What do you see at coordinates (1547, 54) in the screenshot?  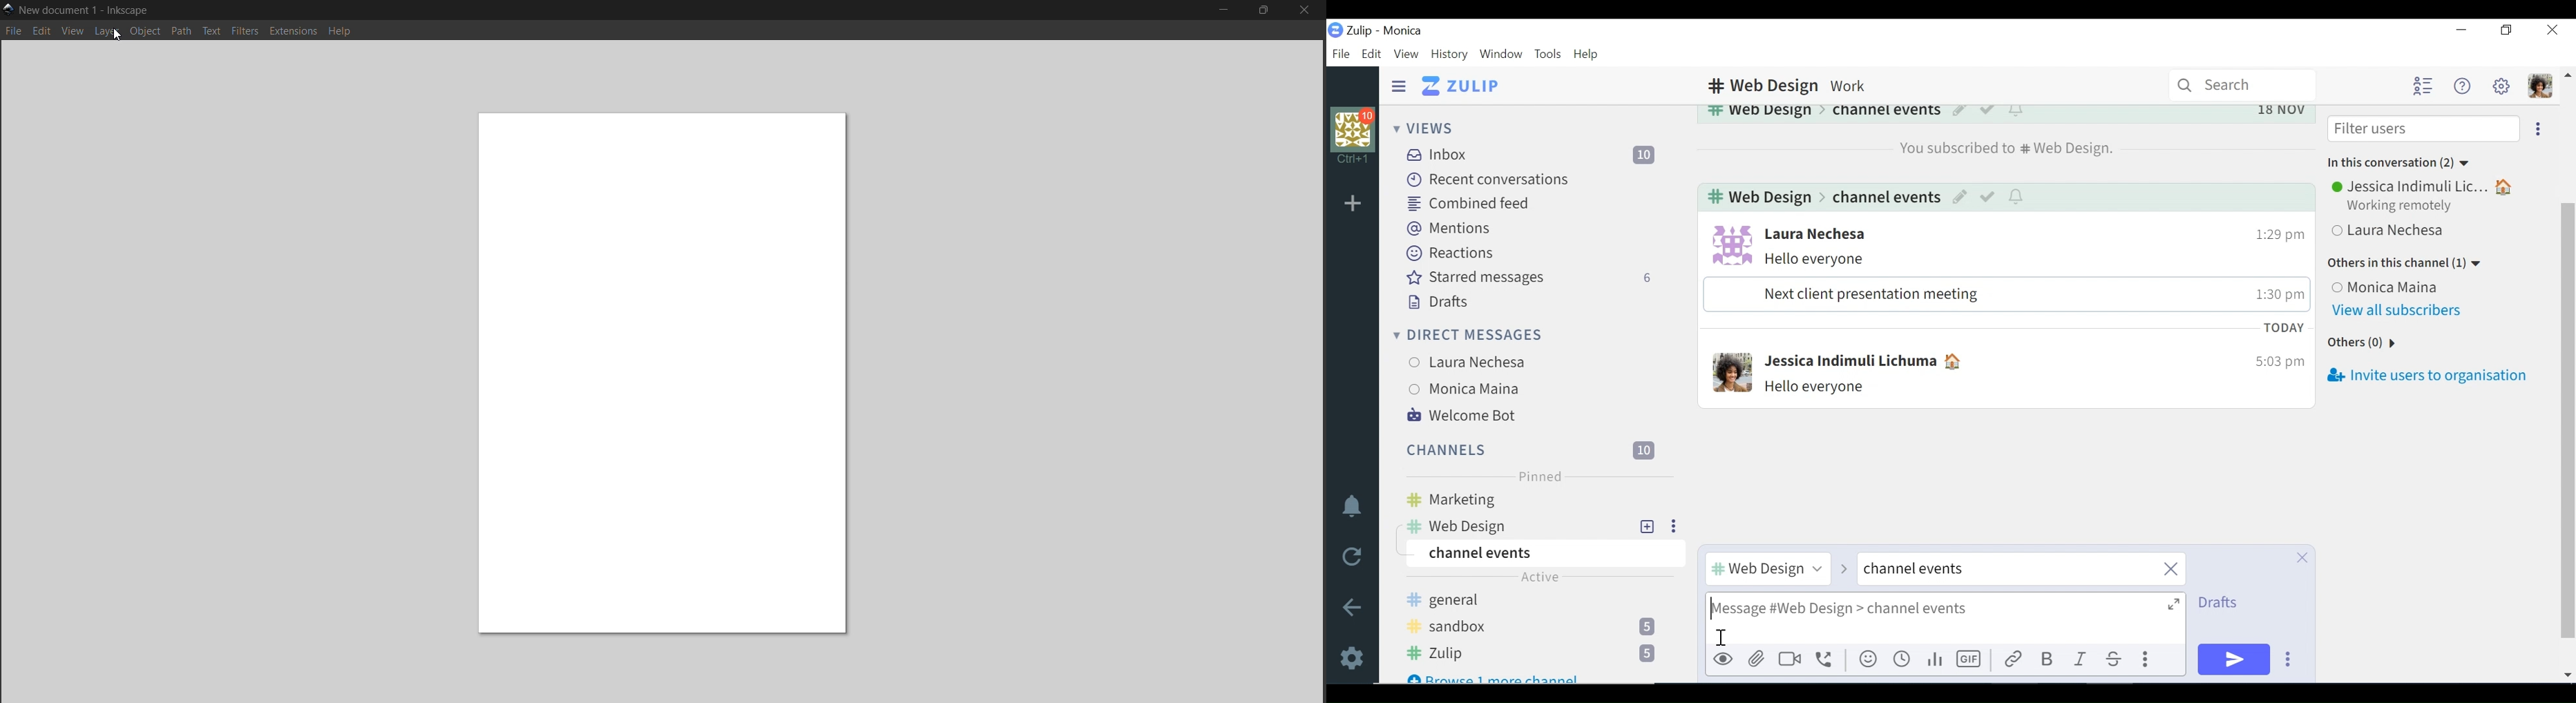 I see `Tools` at bounding box center [1547, 54].